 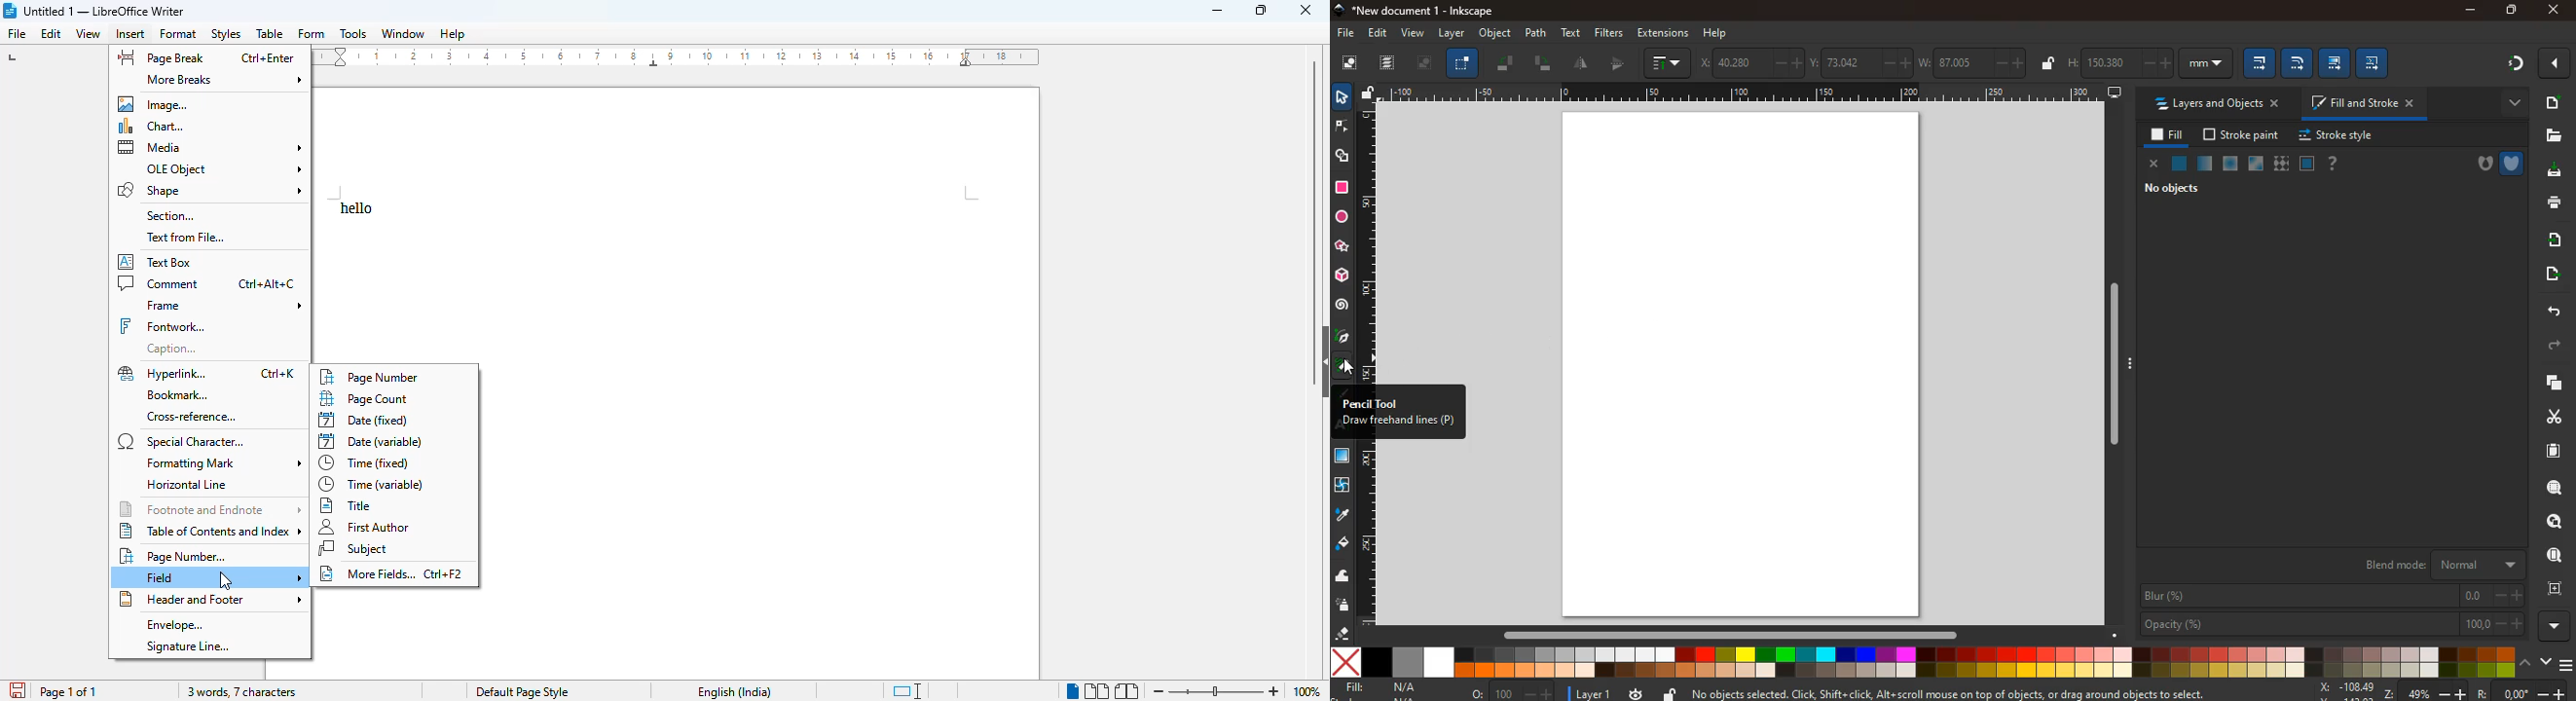 What do you see at coordinates (175, 395) in the screenshot?
I see `bookmark` at bounding box center [175, 395].